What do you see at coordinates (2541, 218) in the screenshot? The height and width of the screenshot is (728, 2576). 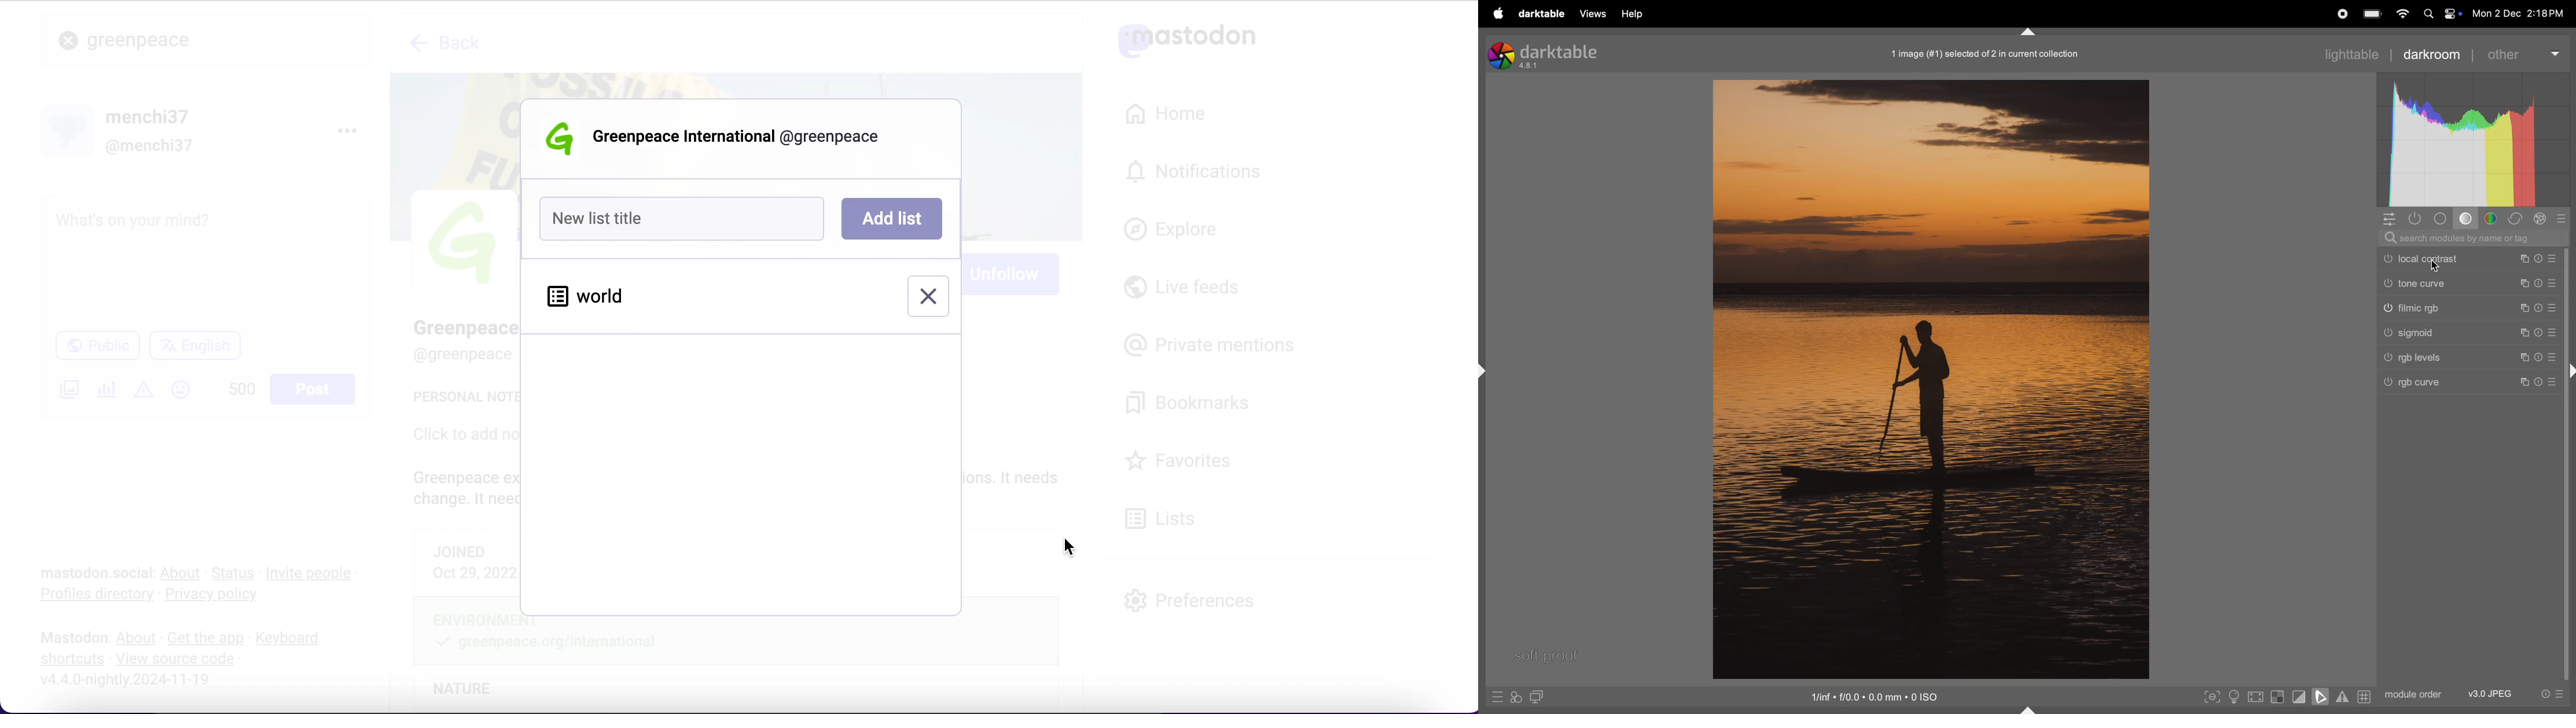 I see `effect` at bounding box center [2541, 218].